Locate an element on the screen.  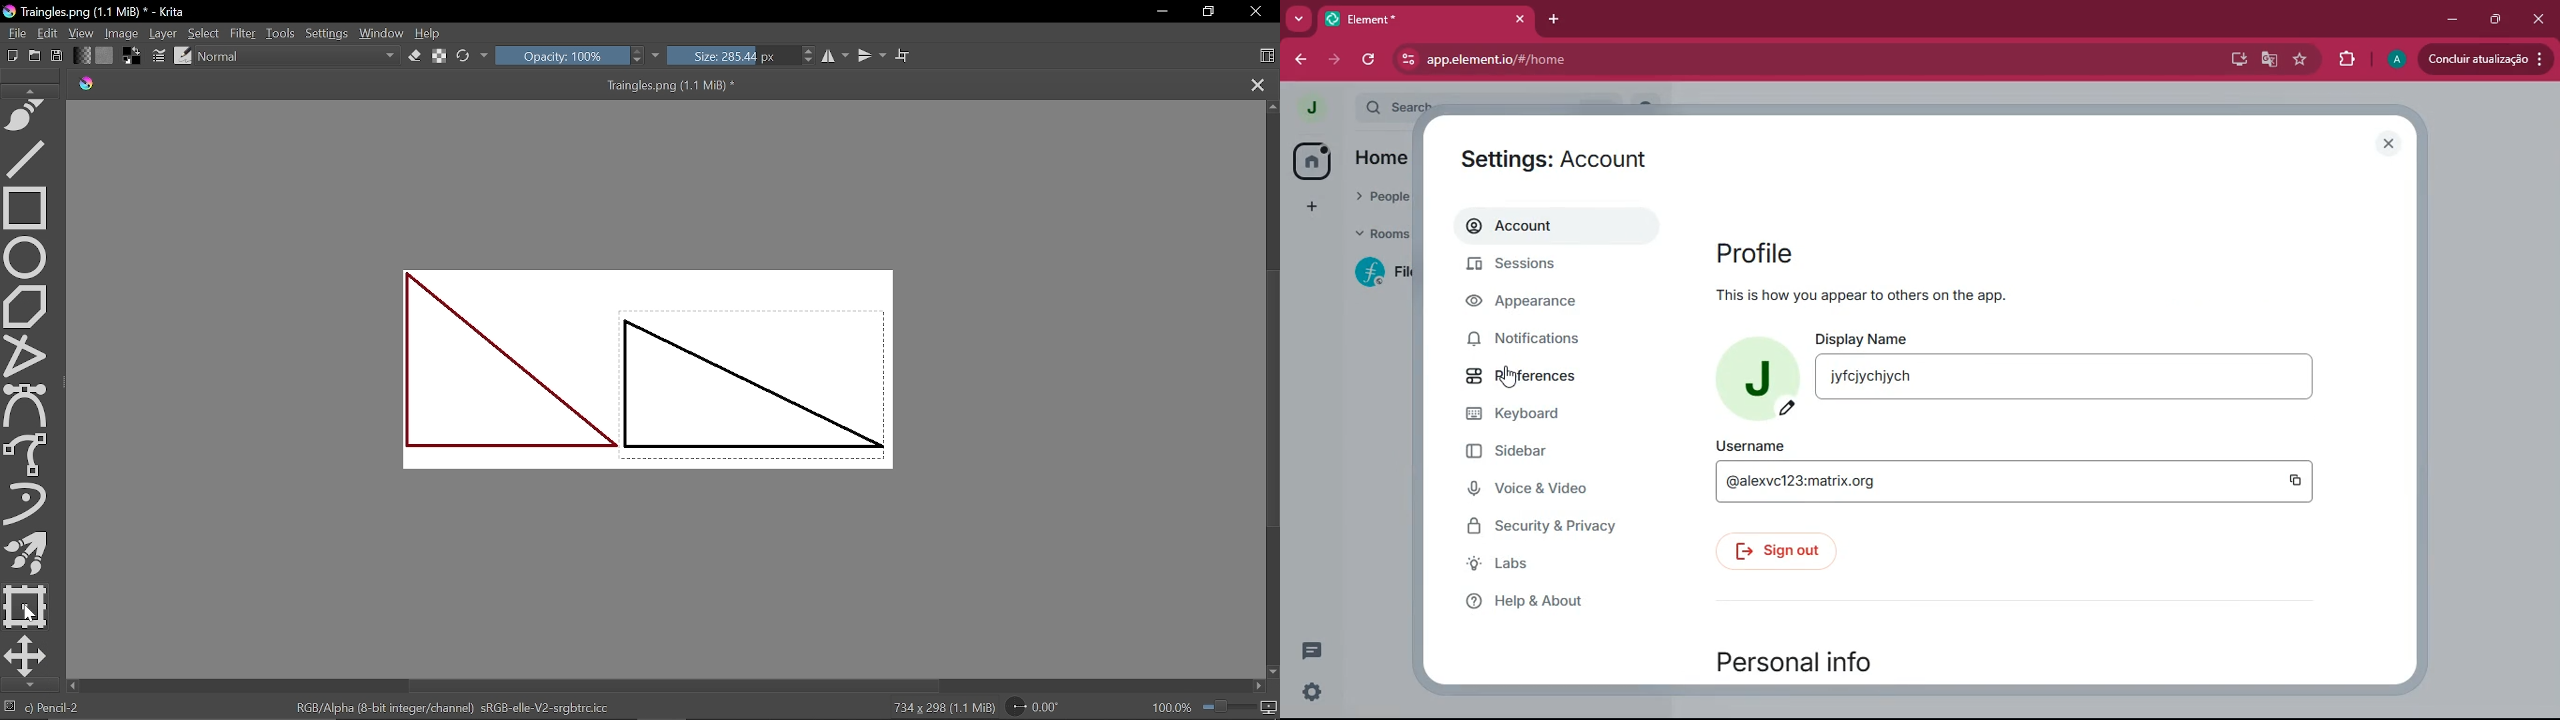
notifications is located at coordinates (1542, 340).